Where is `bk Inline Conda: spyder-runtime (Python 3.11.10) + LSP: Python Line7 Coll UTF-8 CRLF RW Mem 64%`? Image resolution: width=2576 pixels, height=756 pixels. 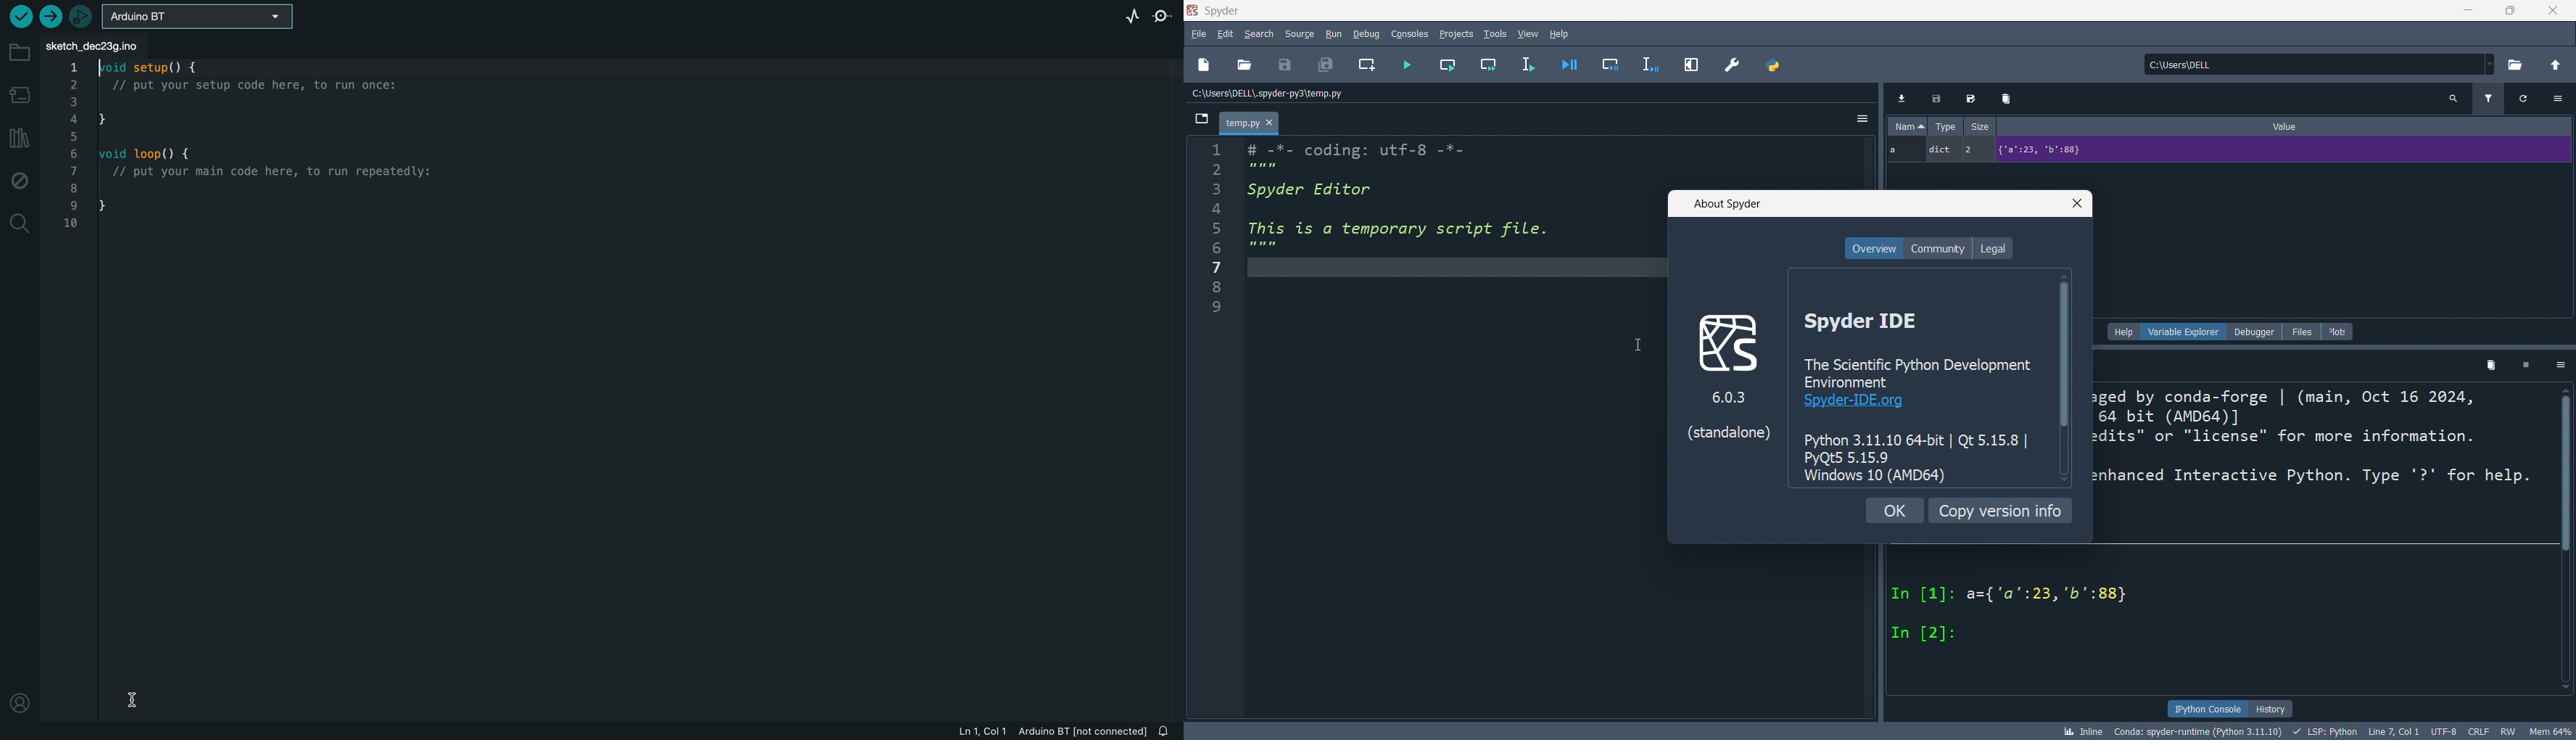
bk Inline Conda: spyder-runtime (Python 3.11.10) + LSP: Python Line7 Coll UTF-8 CRLF RW Mem 64% is located at coordinates (2306, 731).